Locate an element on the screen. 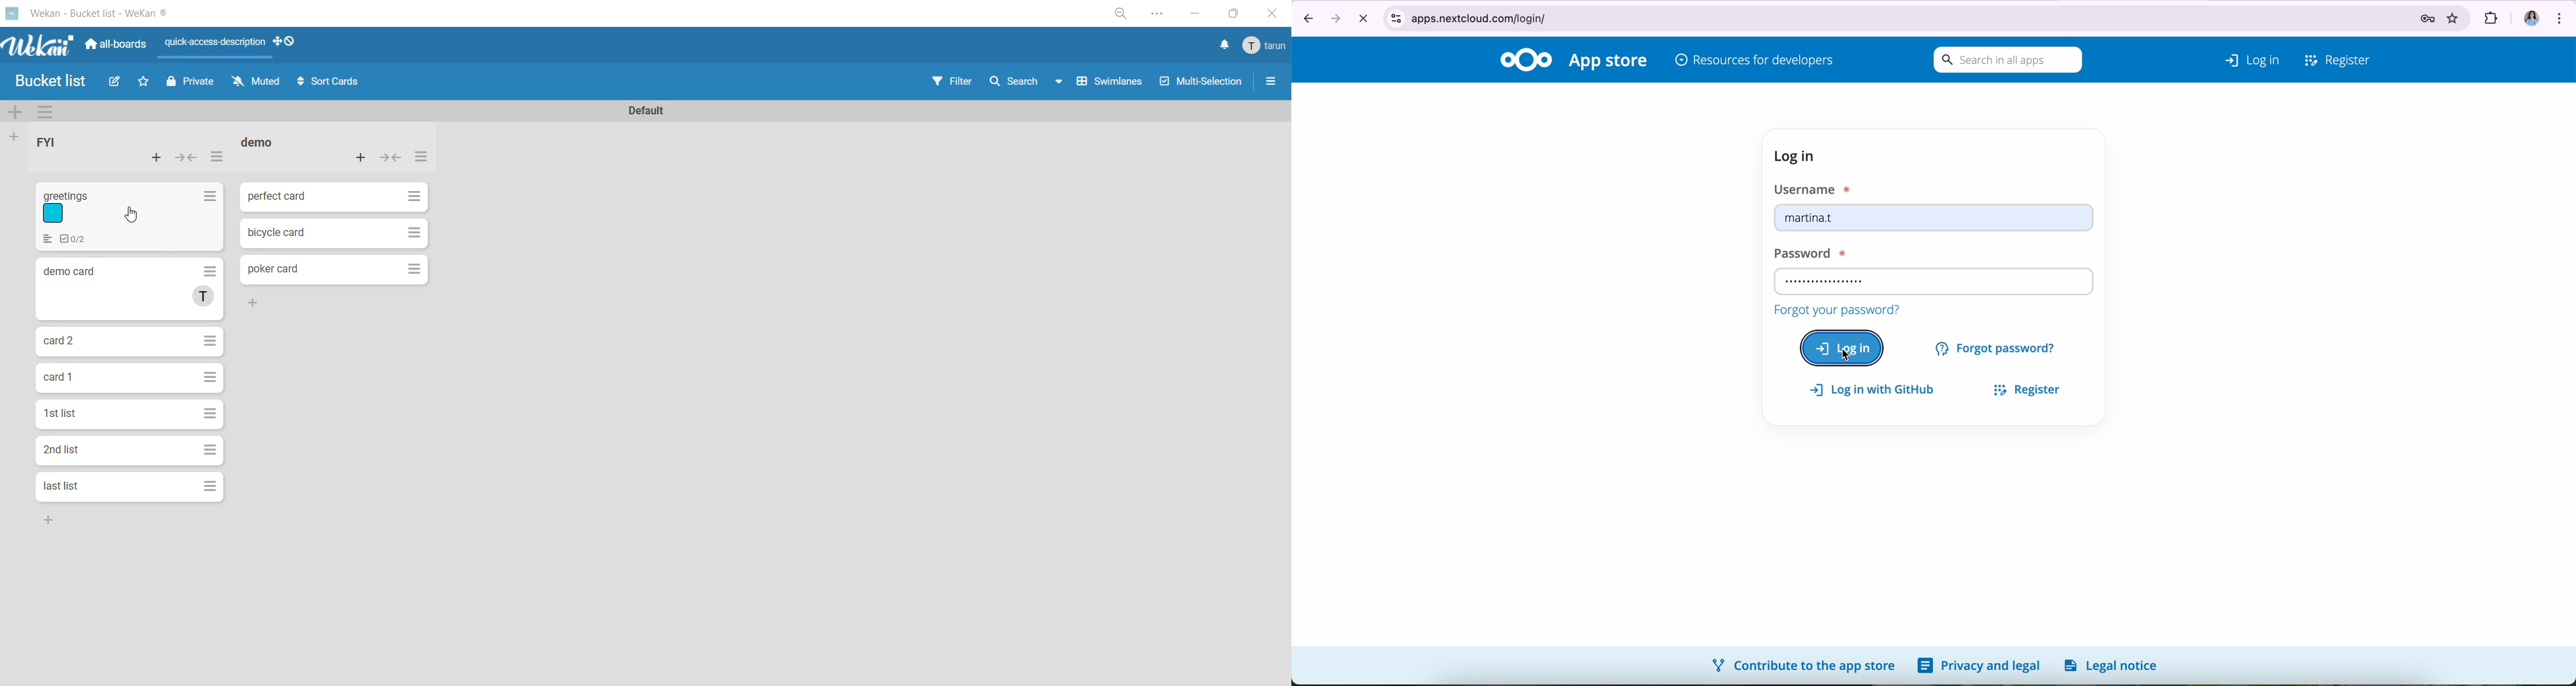 The image size is (2576, 700). private is located at coordinates (190, 83).